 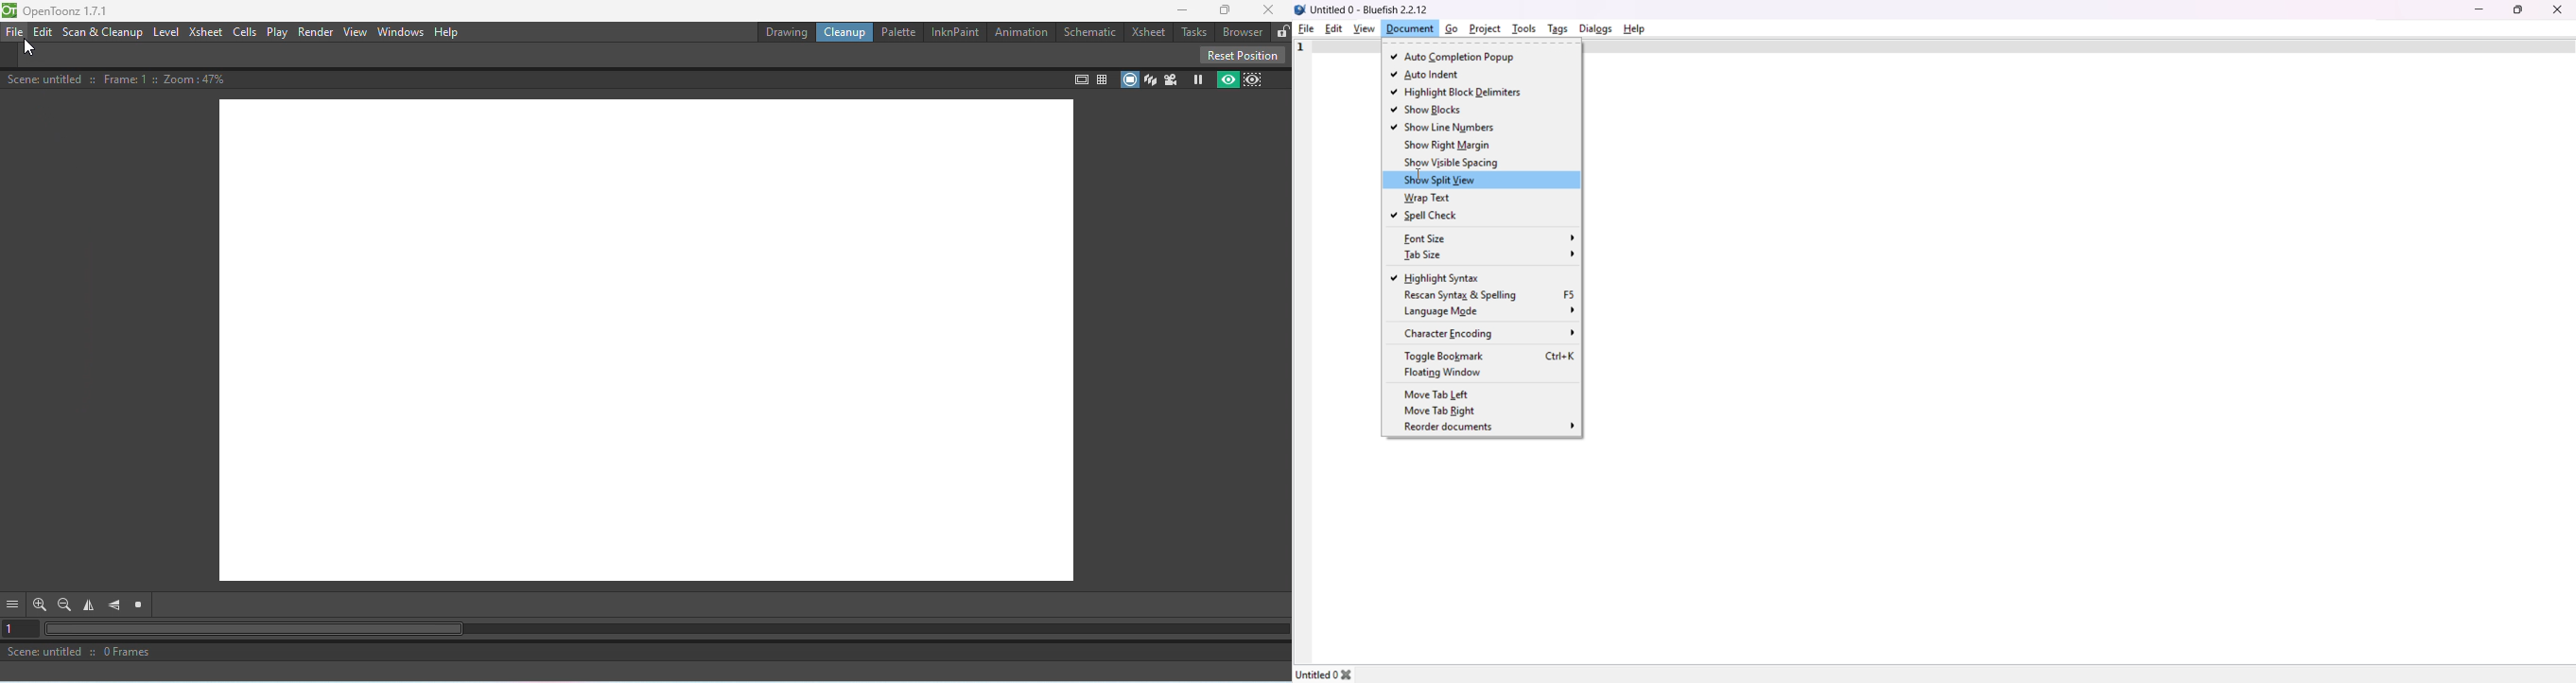 What do you see at coordinates (92, 606) in the screenshot?
I see `Flip horizontal` at bounding box center [92, 606].